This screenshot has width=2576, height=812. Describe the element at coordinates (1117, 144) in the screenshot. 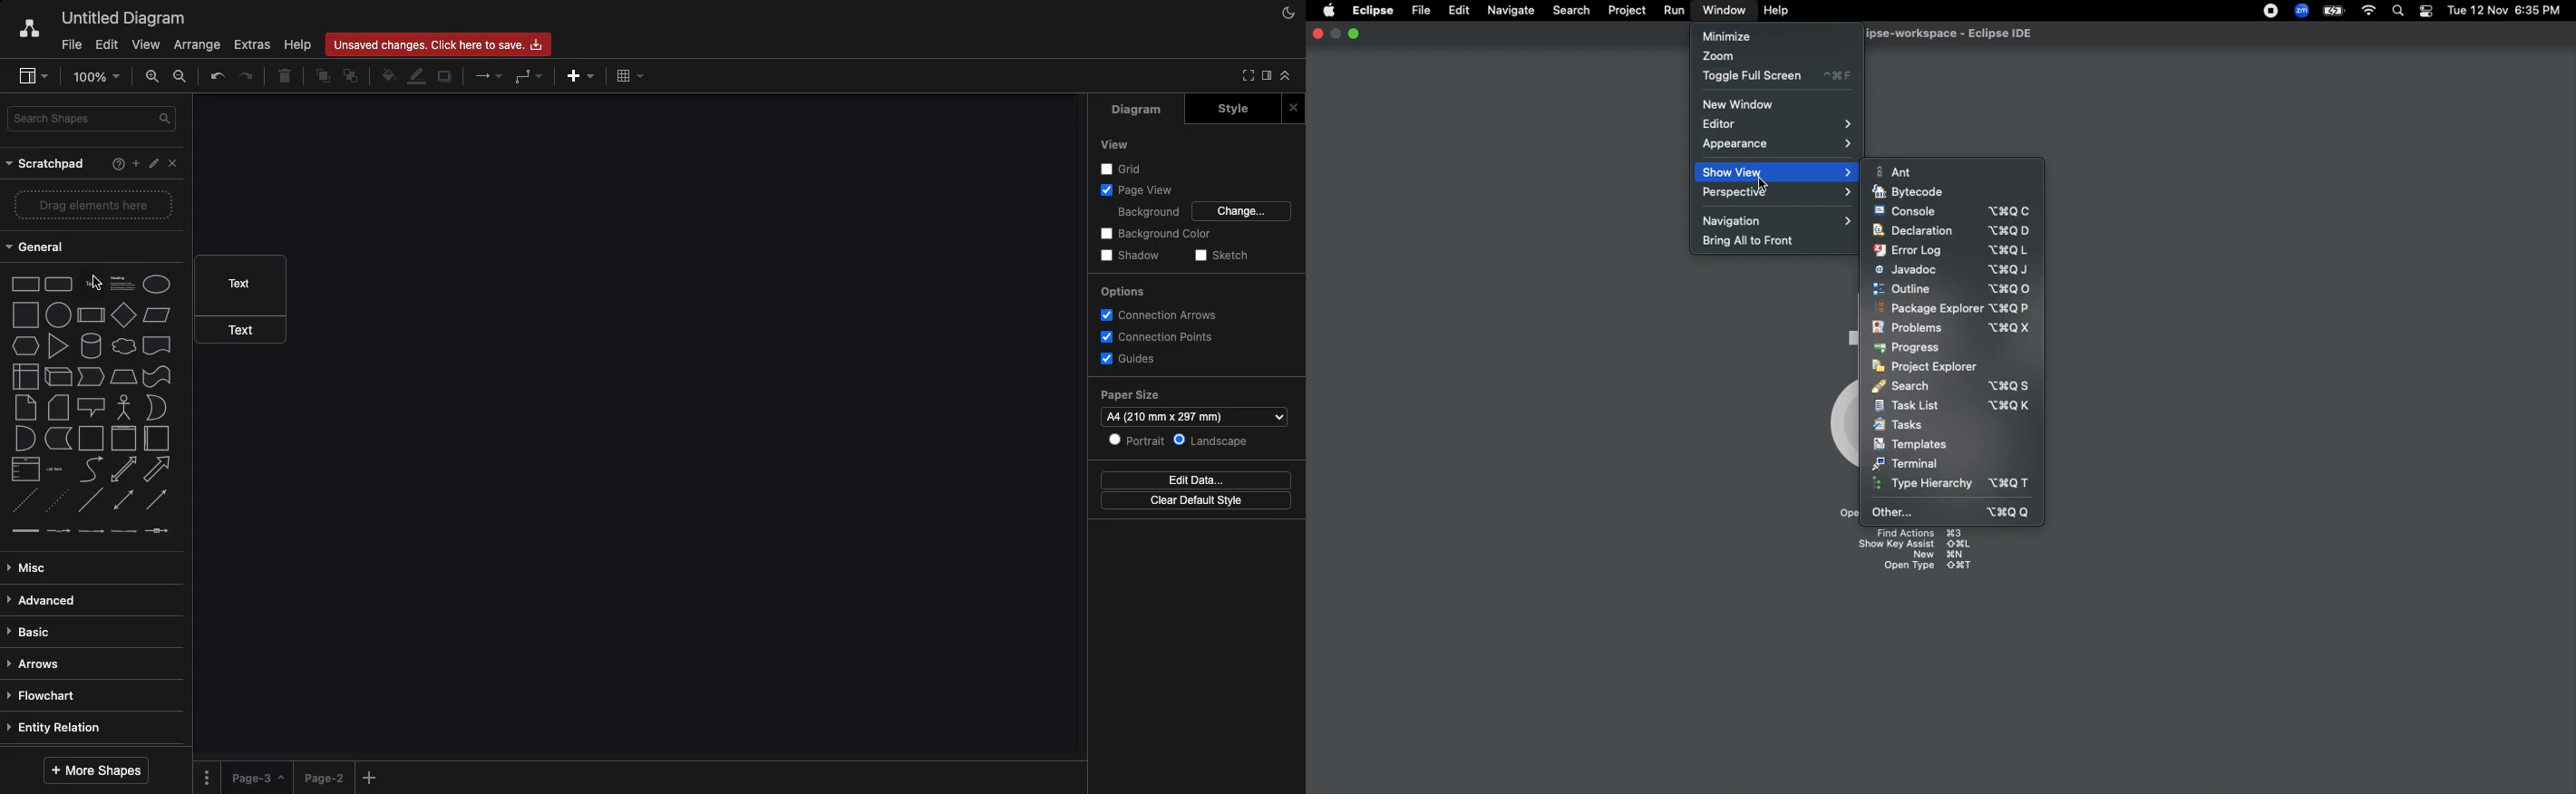

I see `View` at that location.